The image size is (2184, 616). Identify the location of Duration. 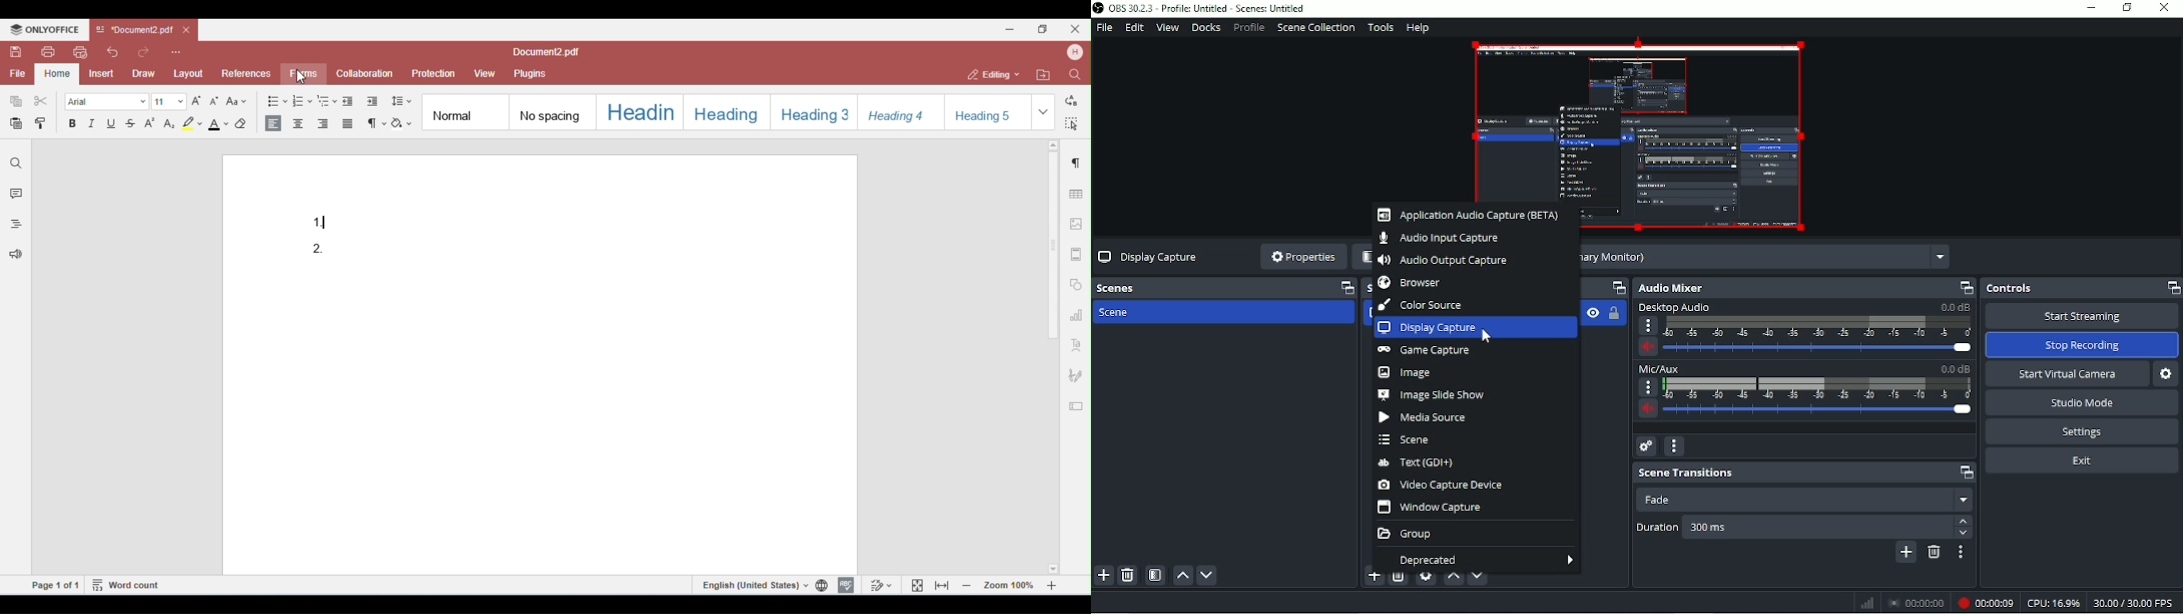
(1655, 529).